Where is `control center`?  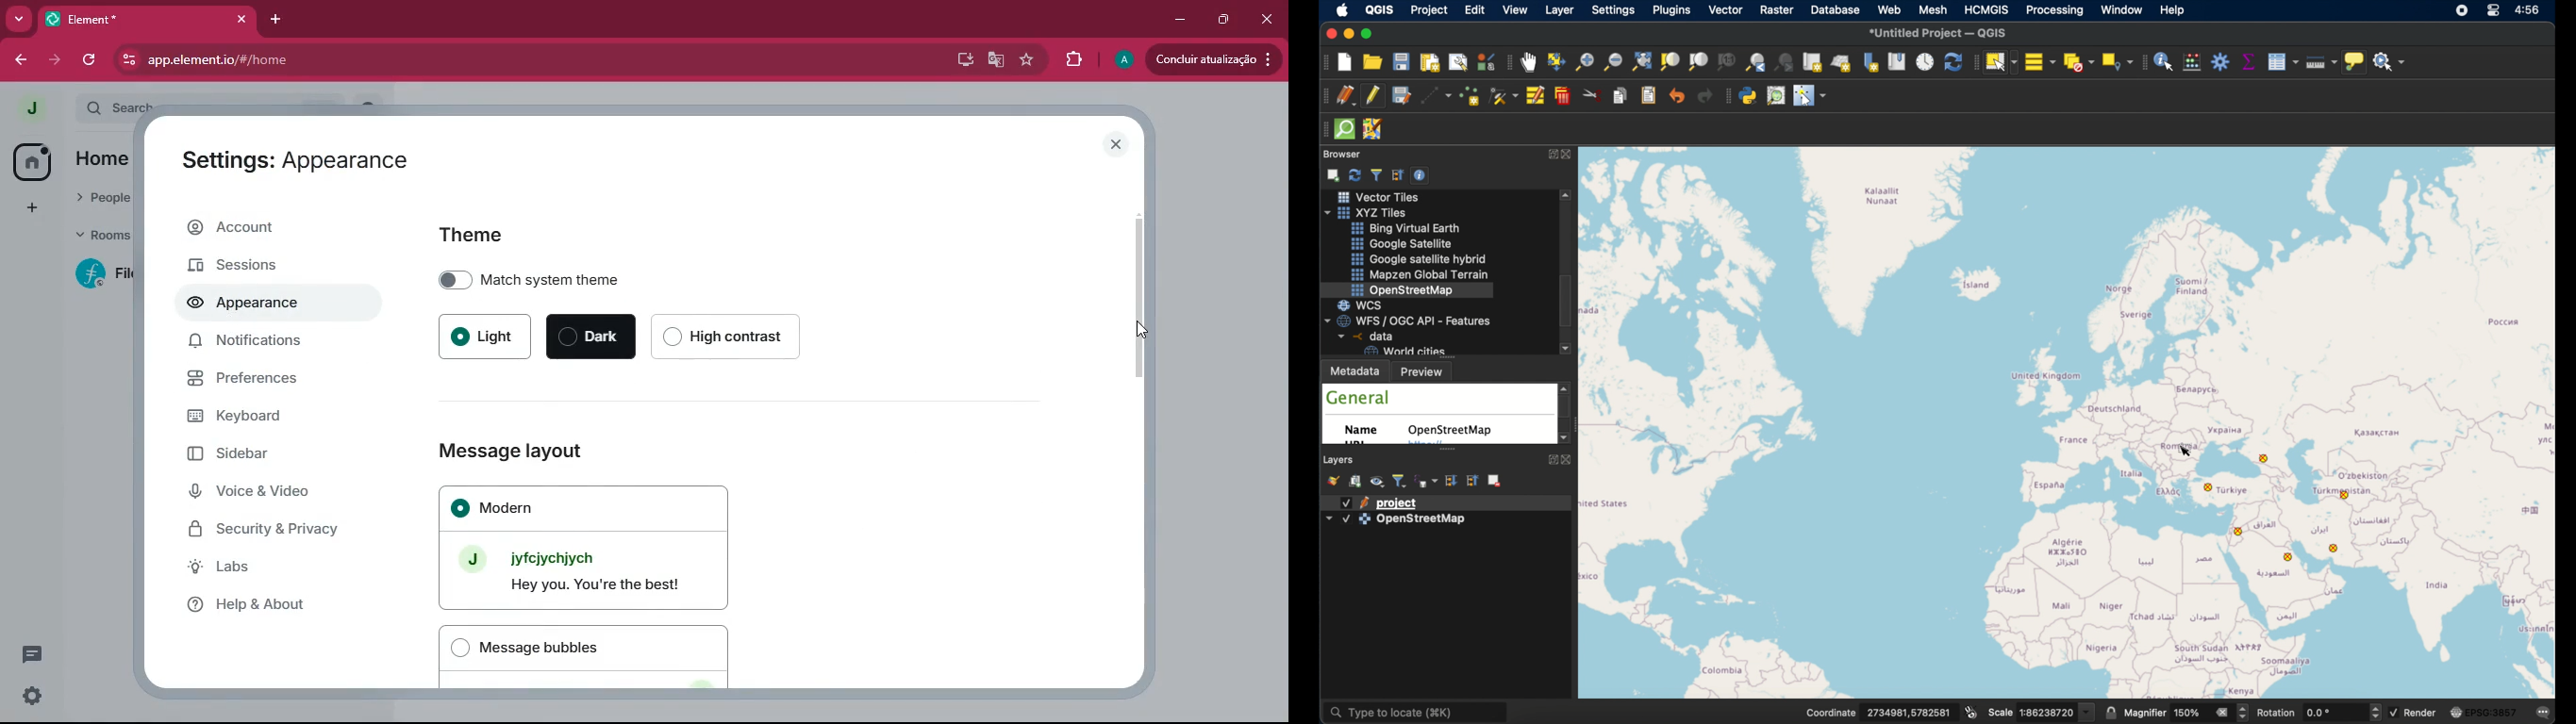
control center is located at coordinates (2495, 12).